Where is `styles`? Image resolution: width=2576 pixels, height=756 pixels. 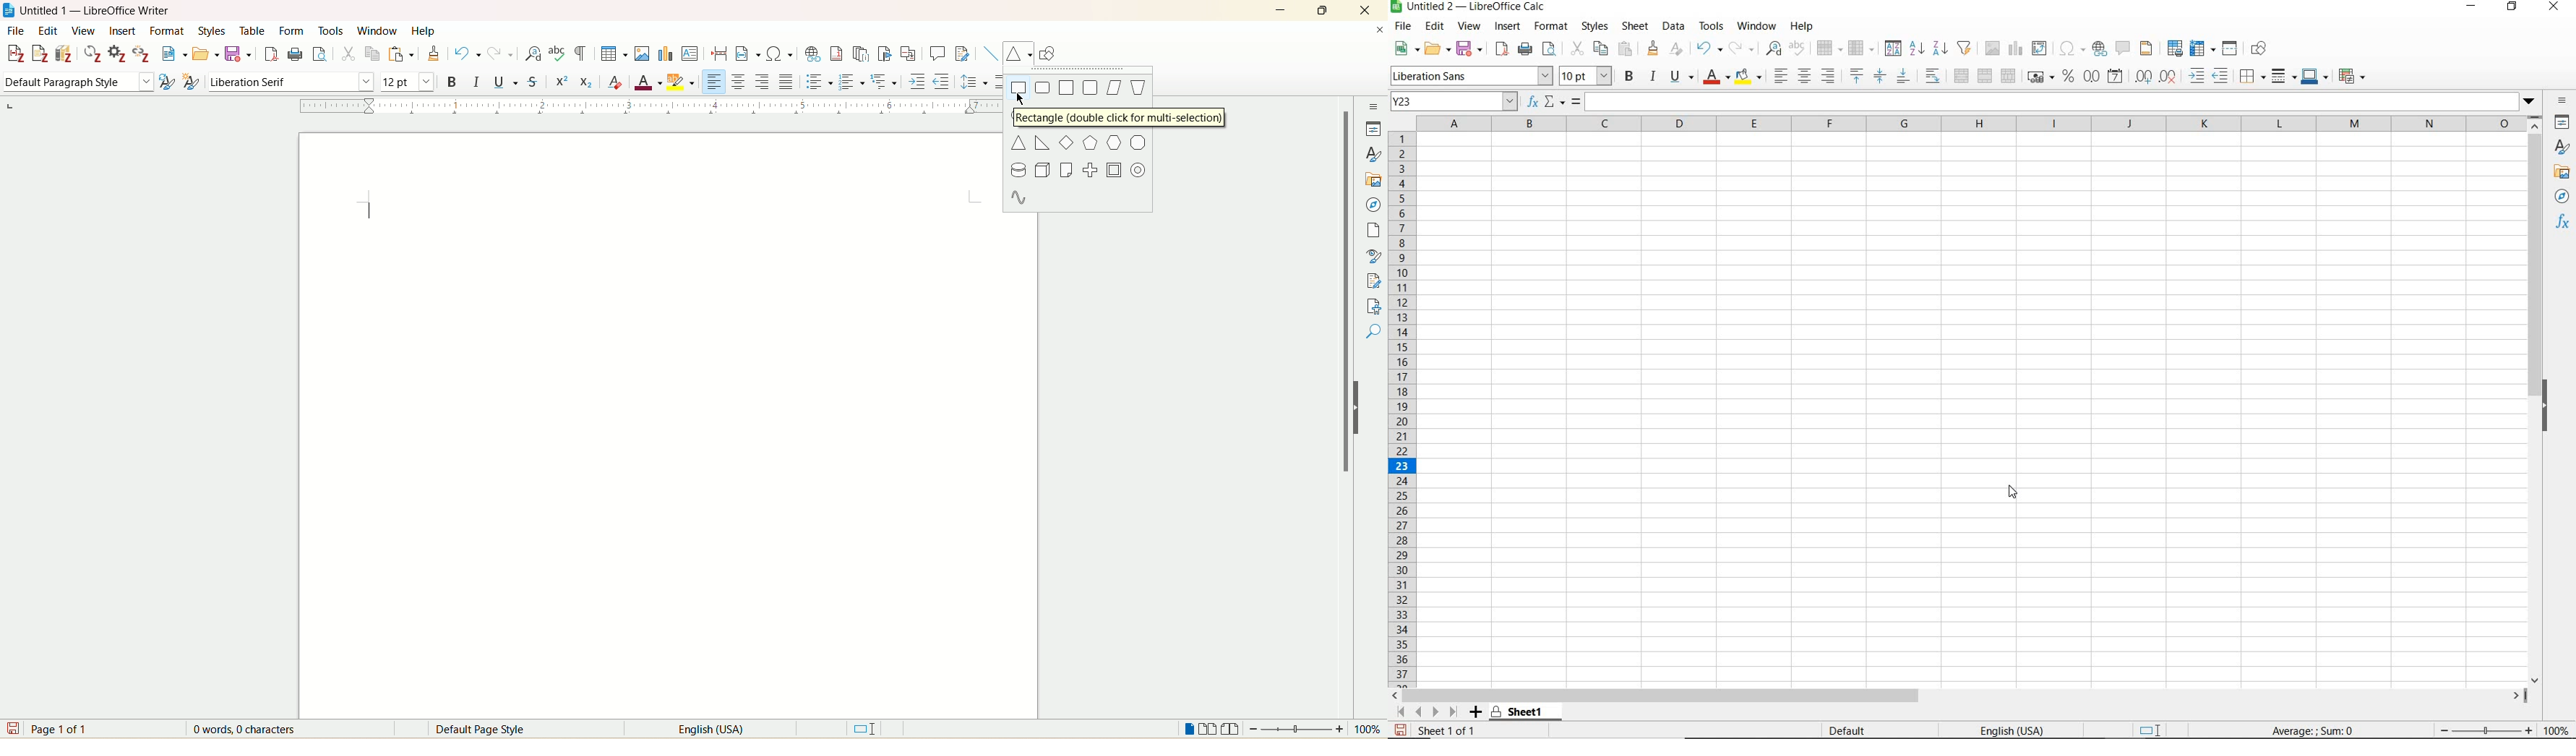 styles is located at coordinates (215, 31).